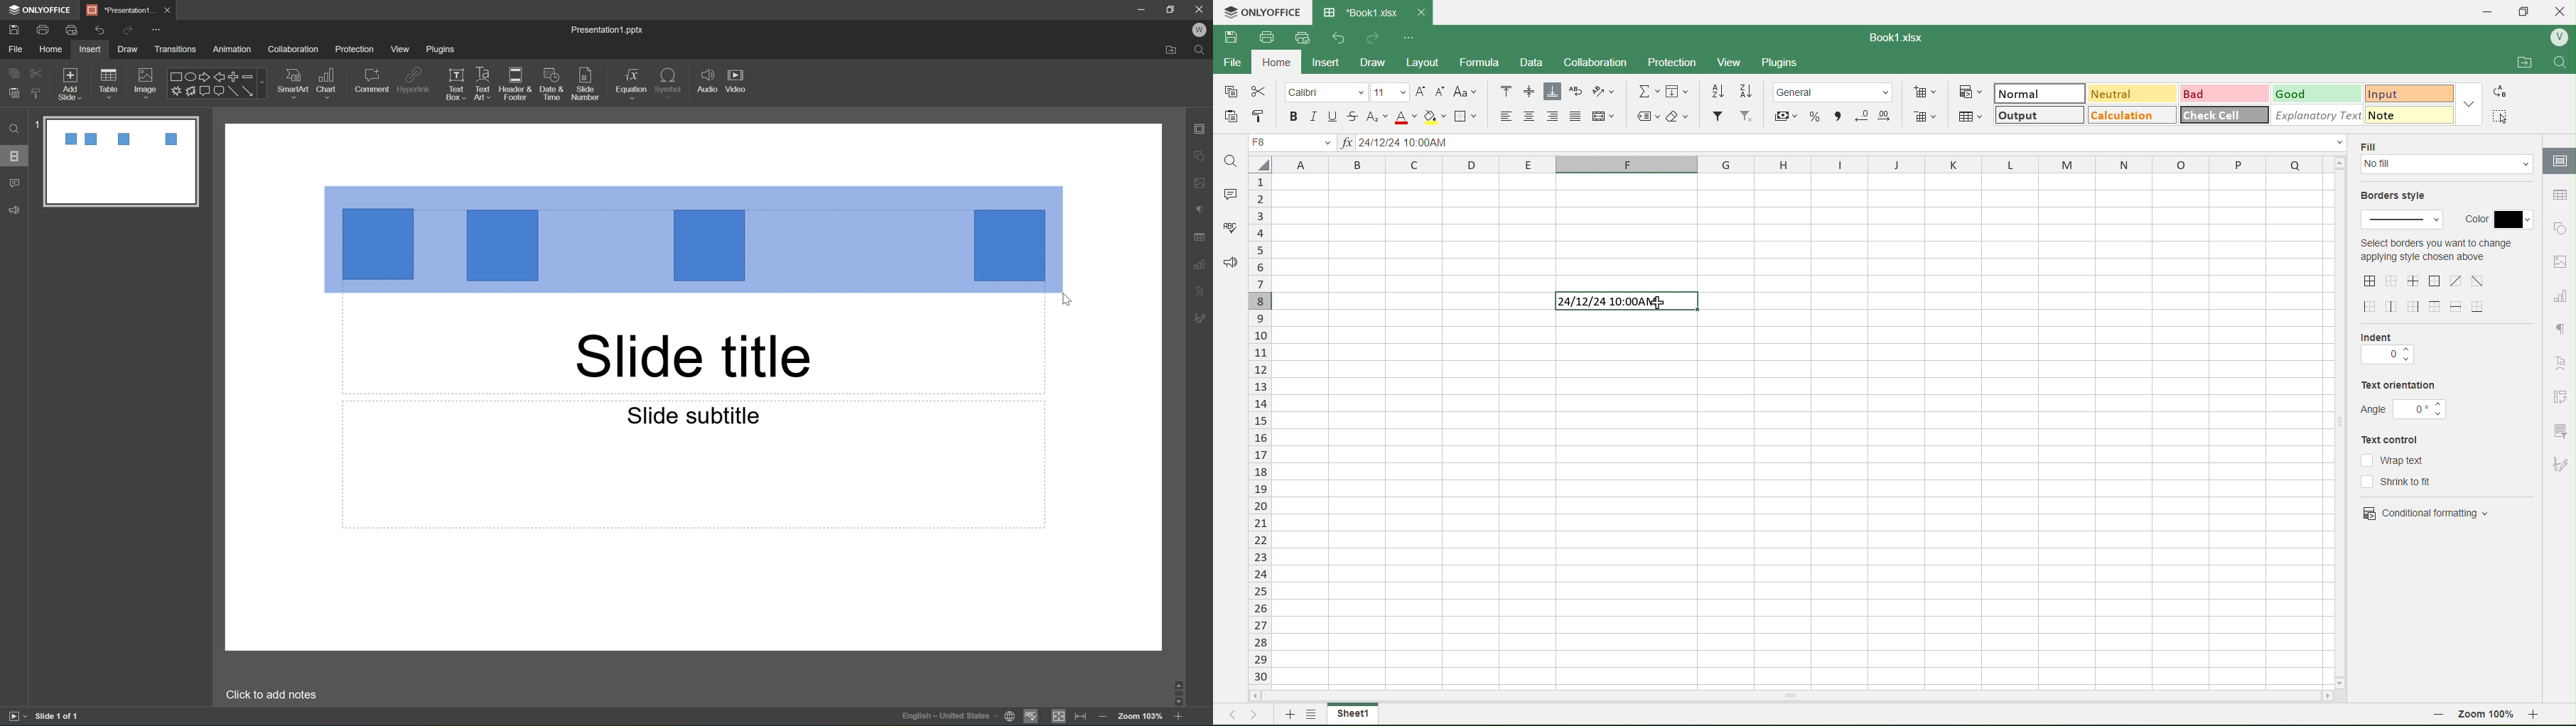 The height and width of the screenshot is (728, 2576). I want to click on zoom 100%, so click(1142, 717).